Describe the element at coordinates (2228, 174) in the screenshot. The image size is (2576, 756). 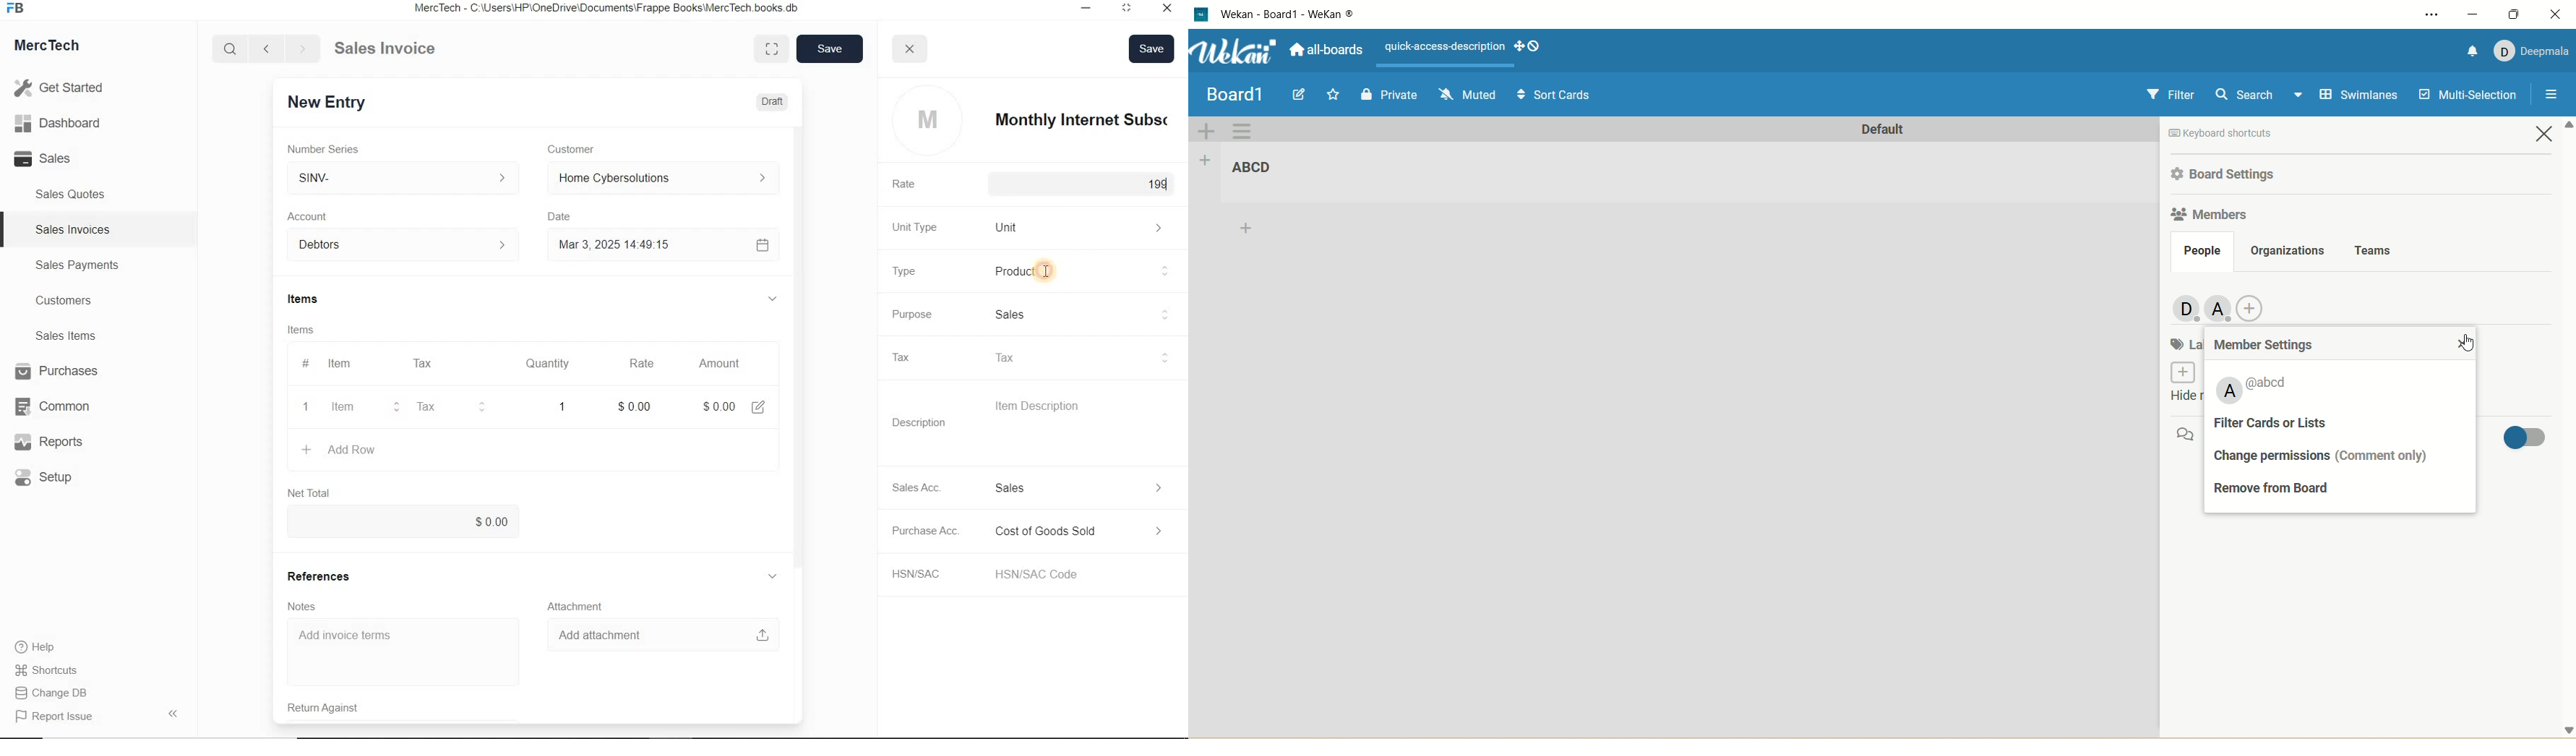
I see `board settings` at that location.